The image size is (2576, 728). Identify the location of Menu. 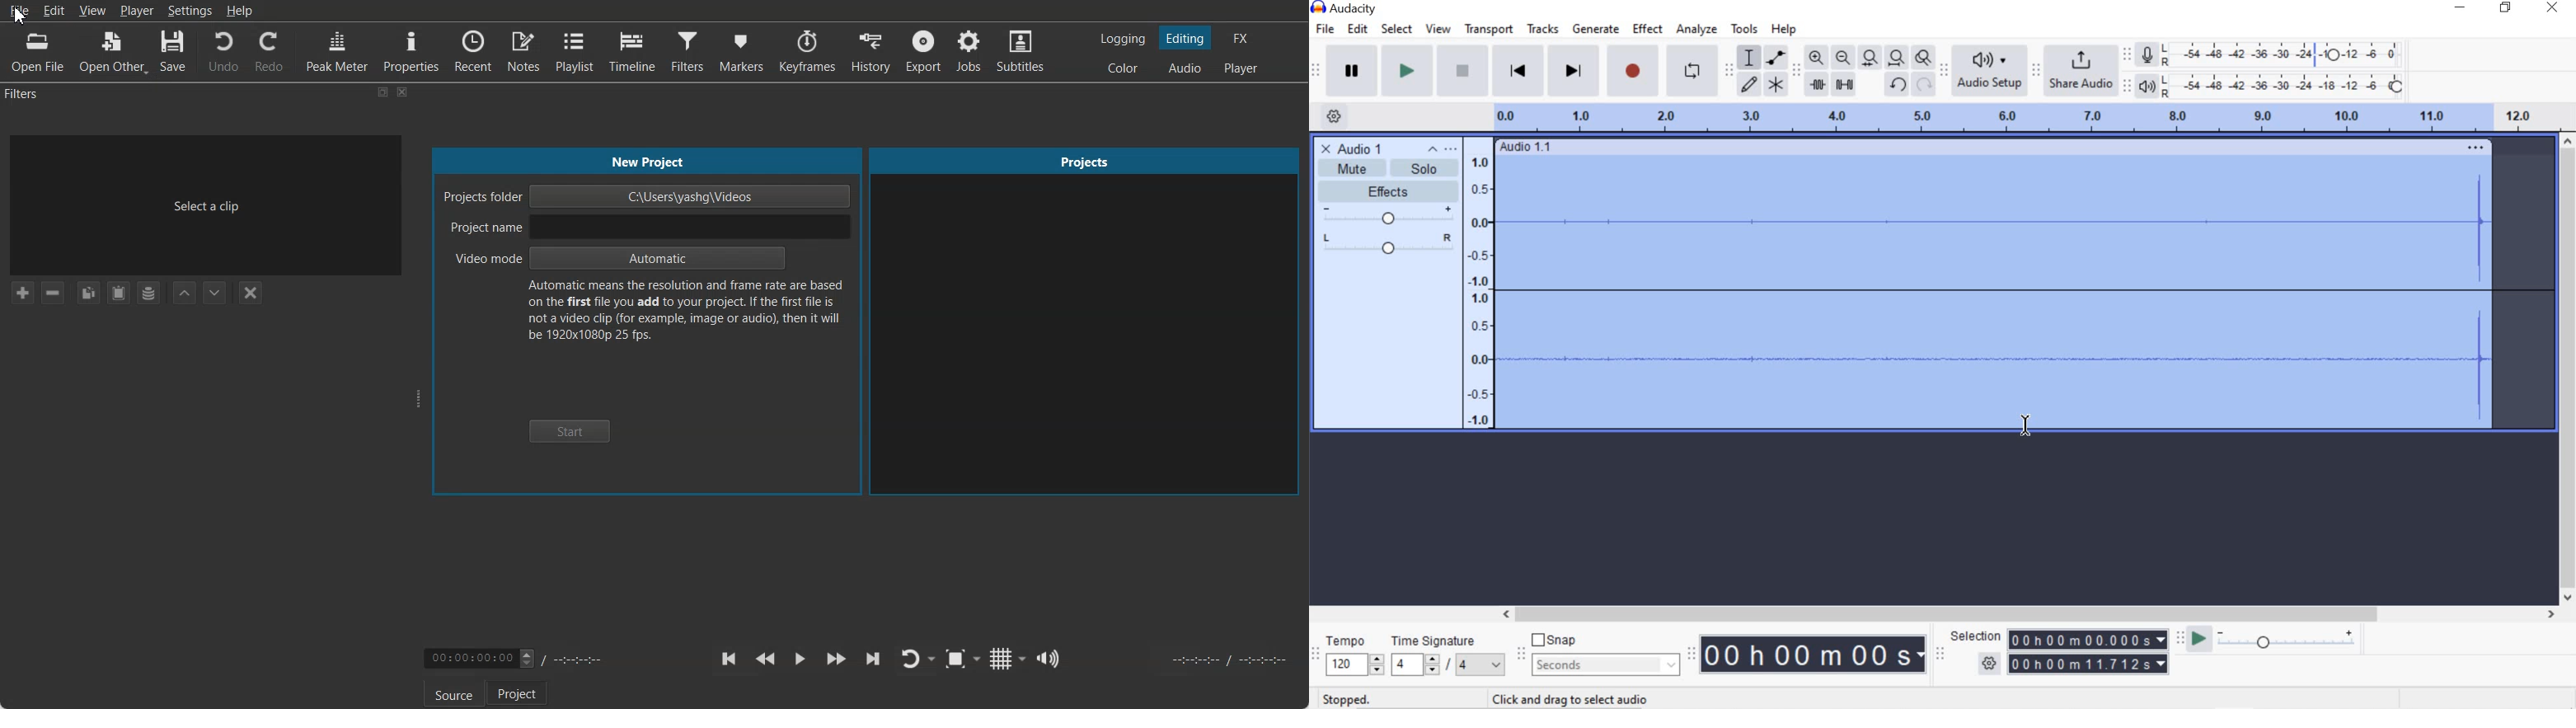
(1481, 282).